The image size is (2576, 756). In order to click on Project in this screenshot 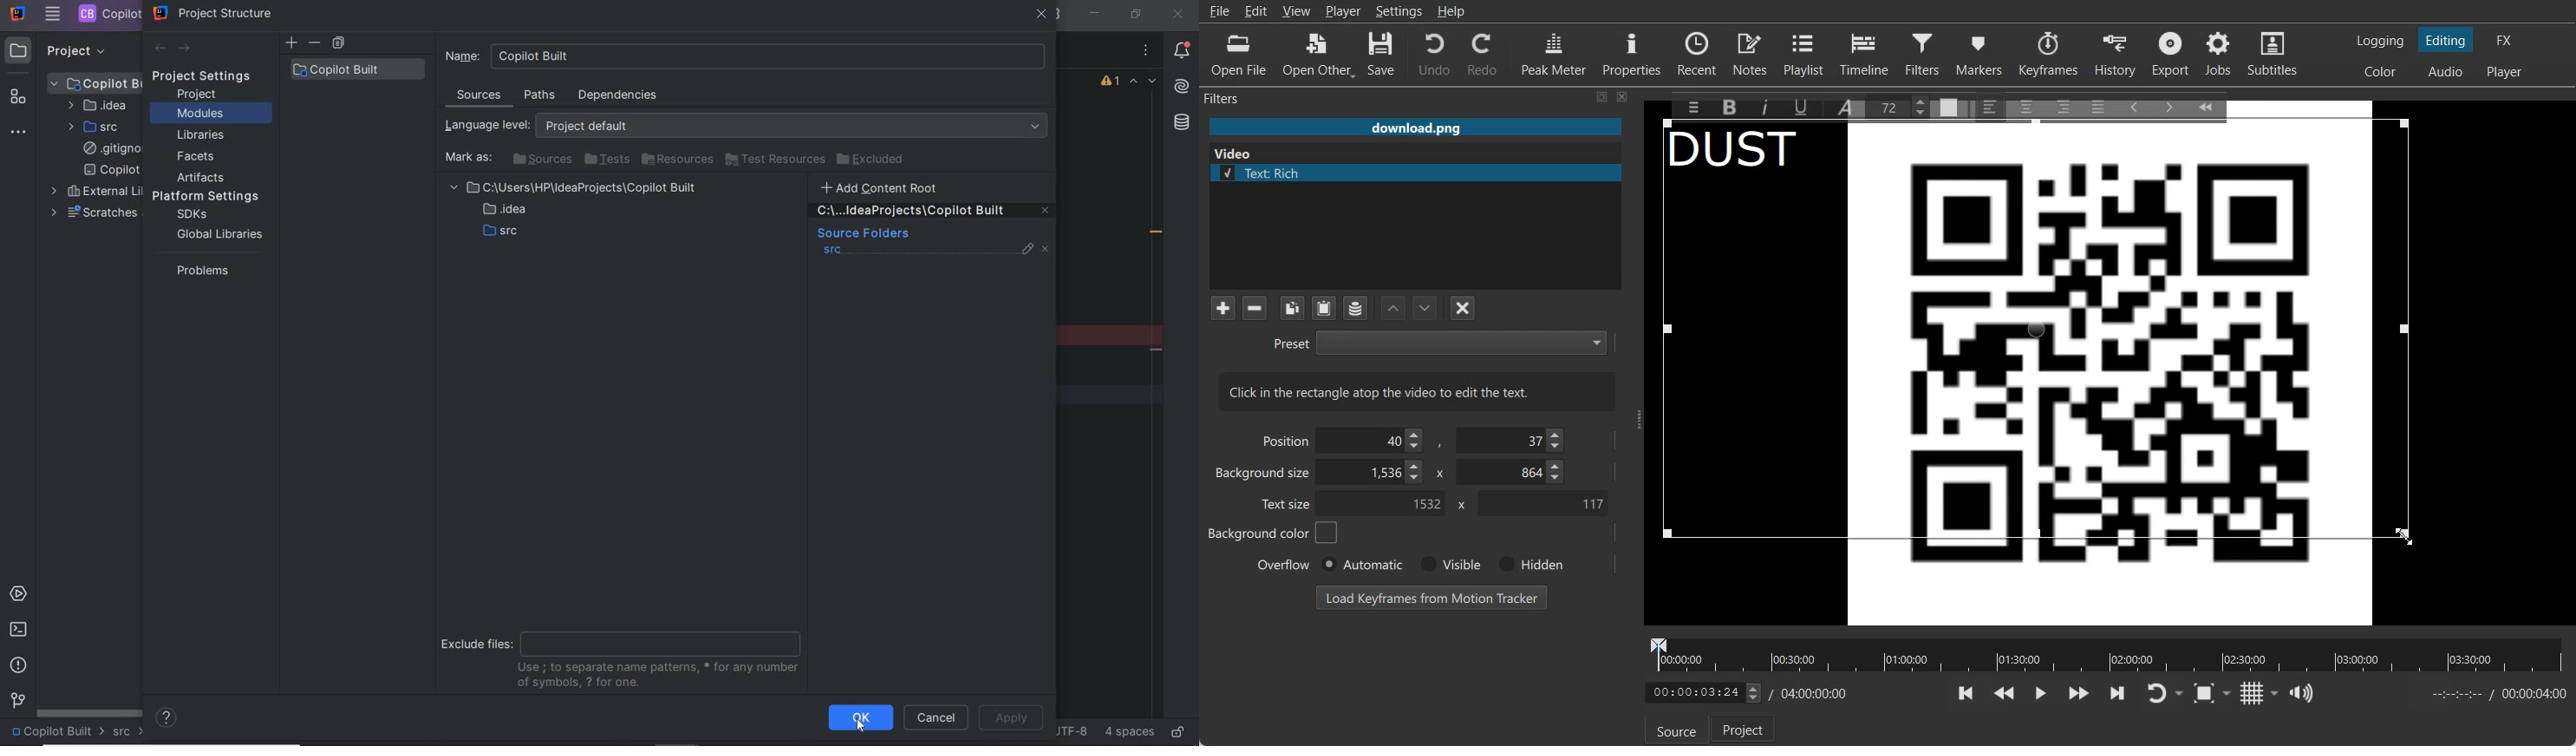, I will do `click(1745, 729)`.